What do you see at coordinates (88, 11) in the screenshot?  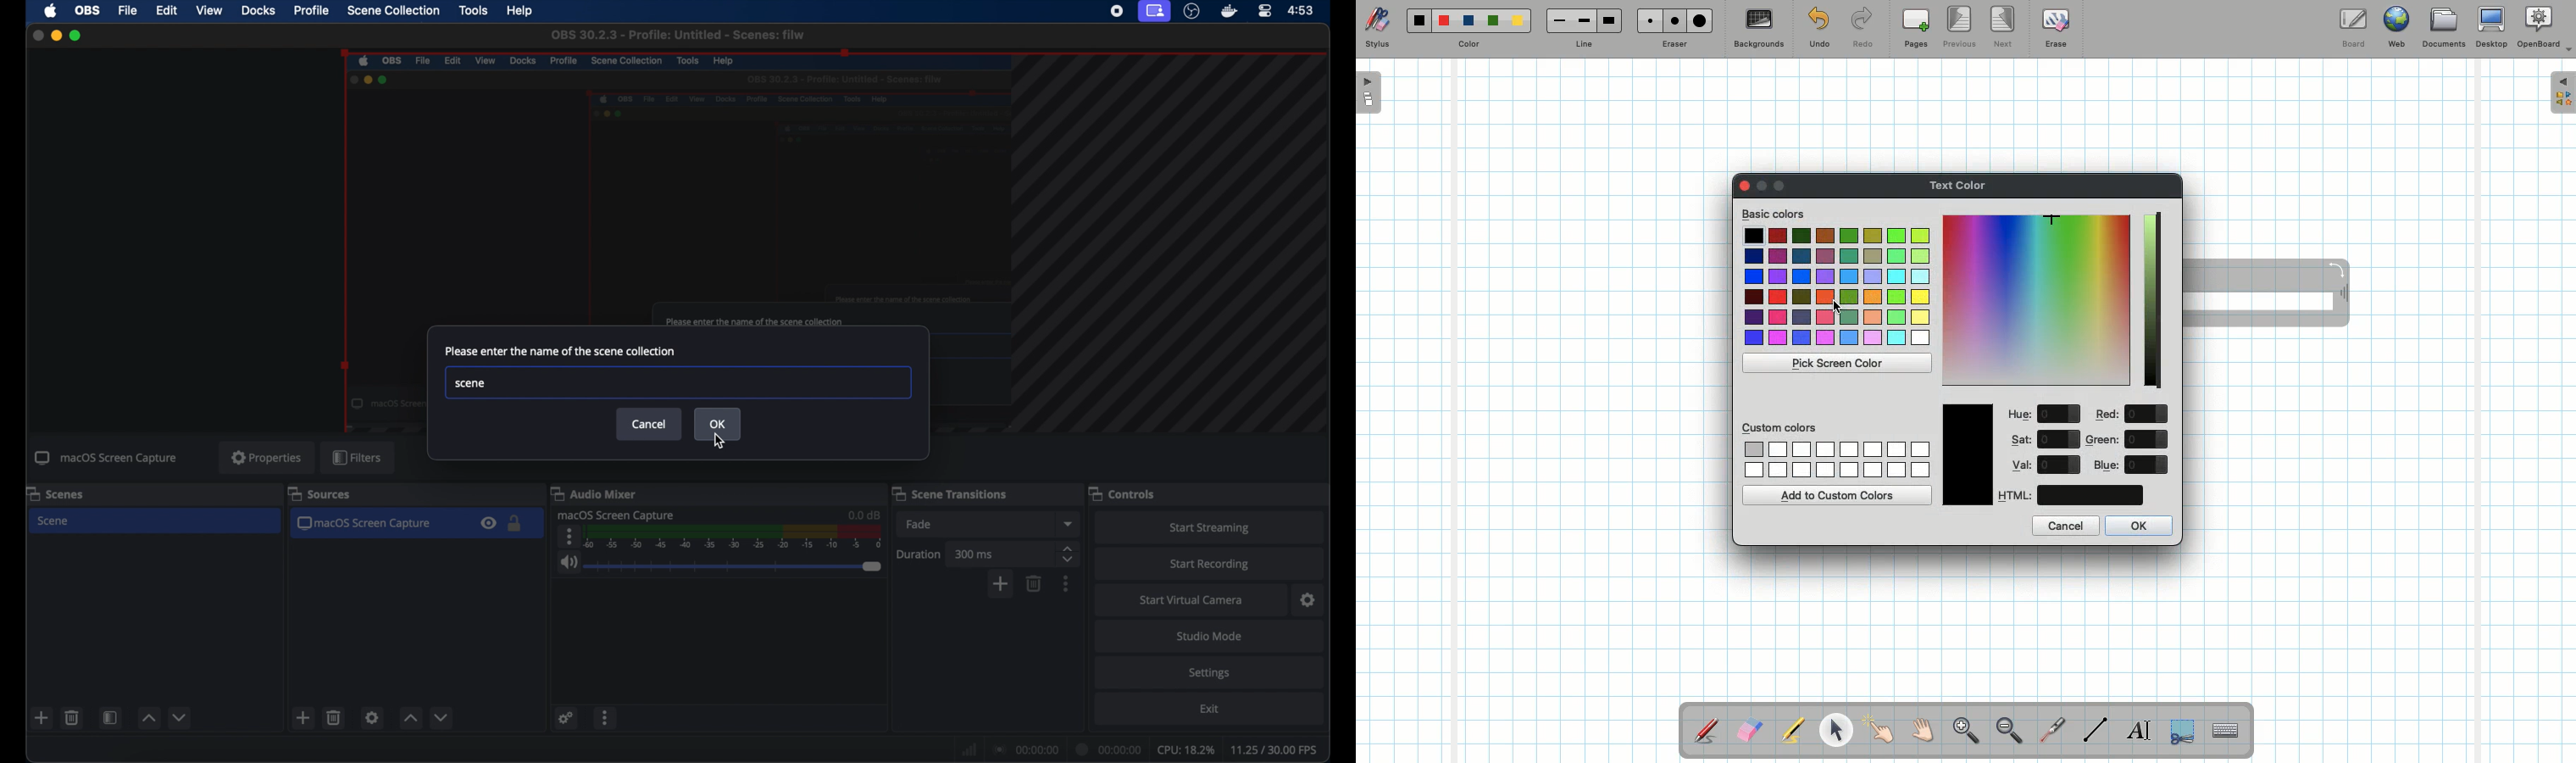 I see `obs` at bounding box center [88, 11].